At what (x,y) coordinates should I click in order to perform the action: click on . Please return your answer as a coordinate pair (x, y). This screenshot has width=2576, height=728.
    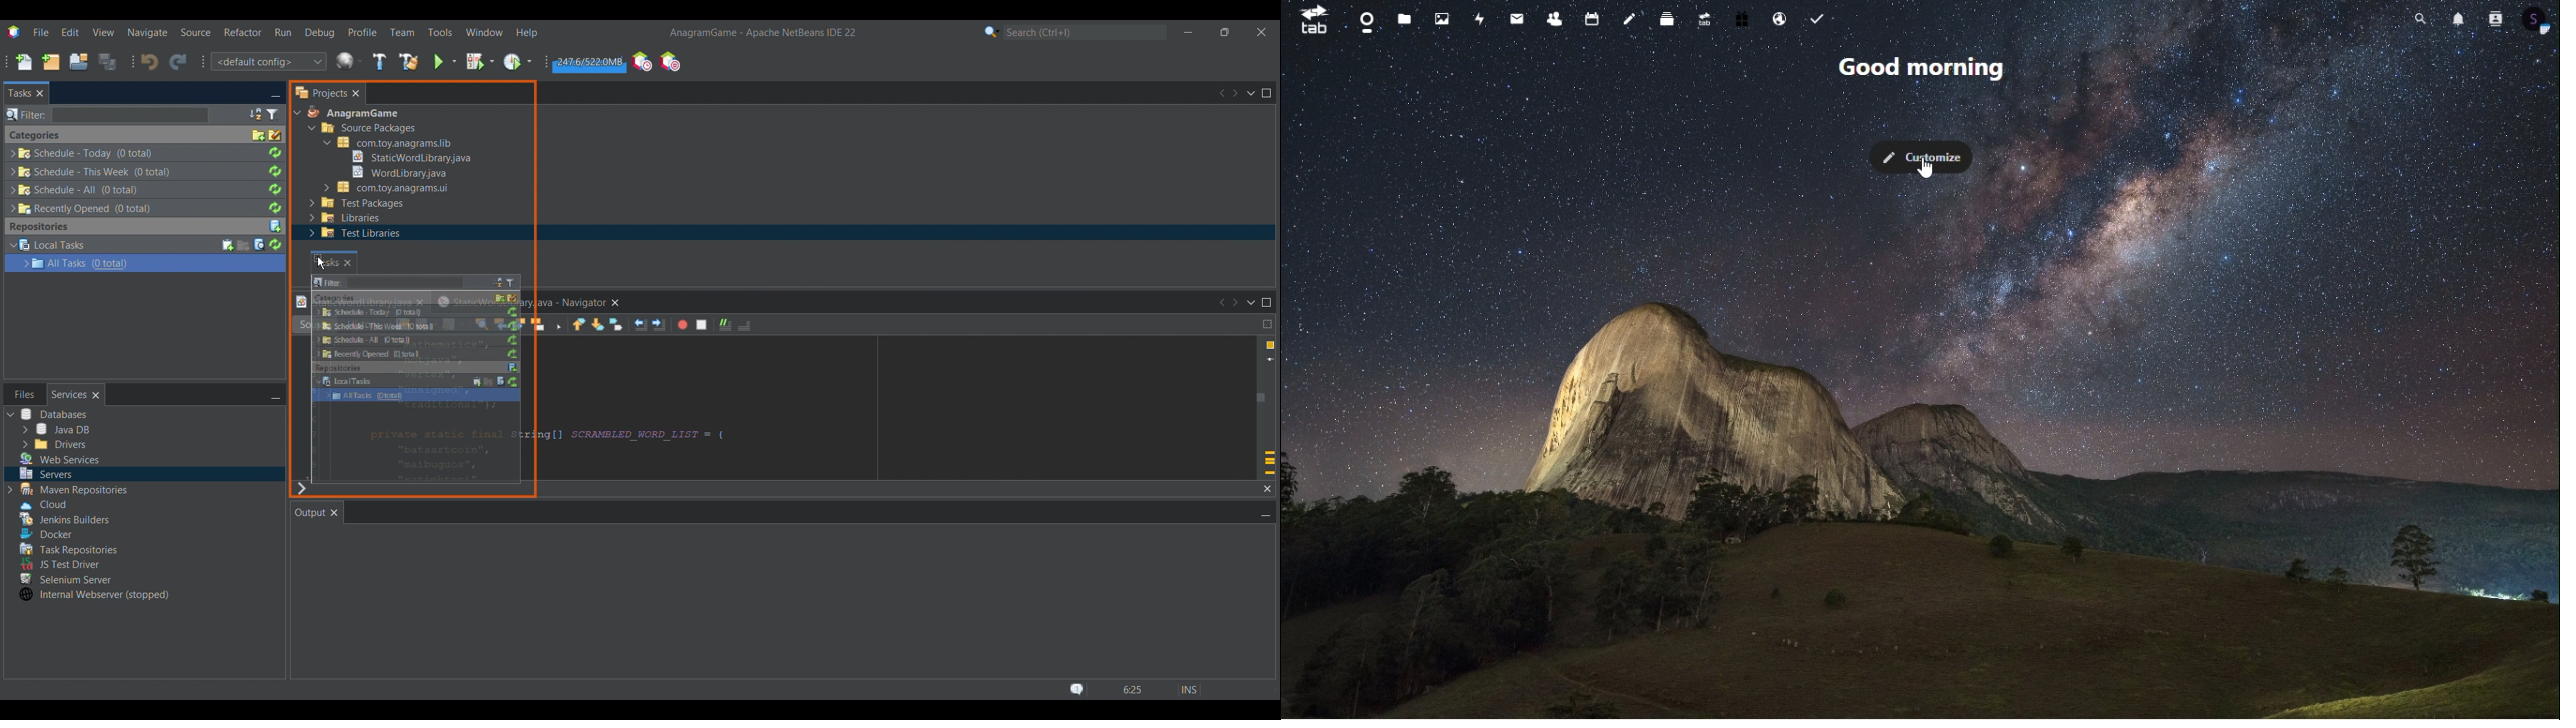
    Looking at the image, I should click on (345, 219).